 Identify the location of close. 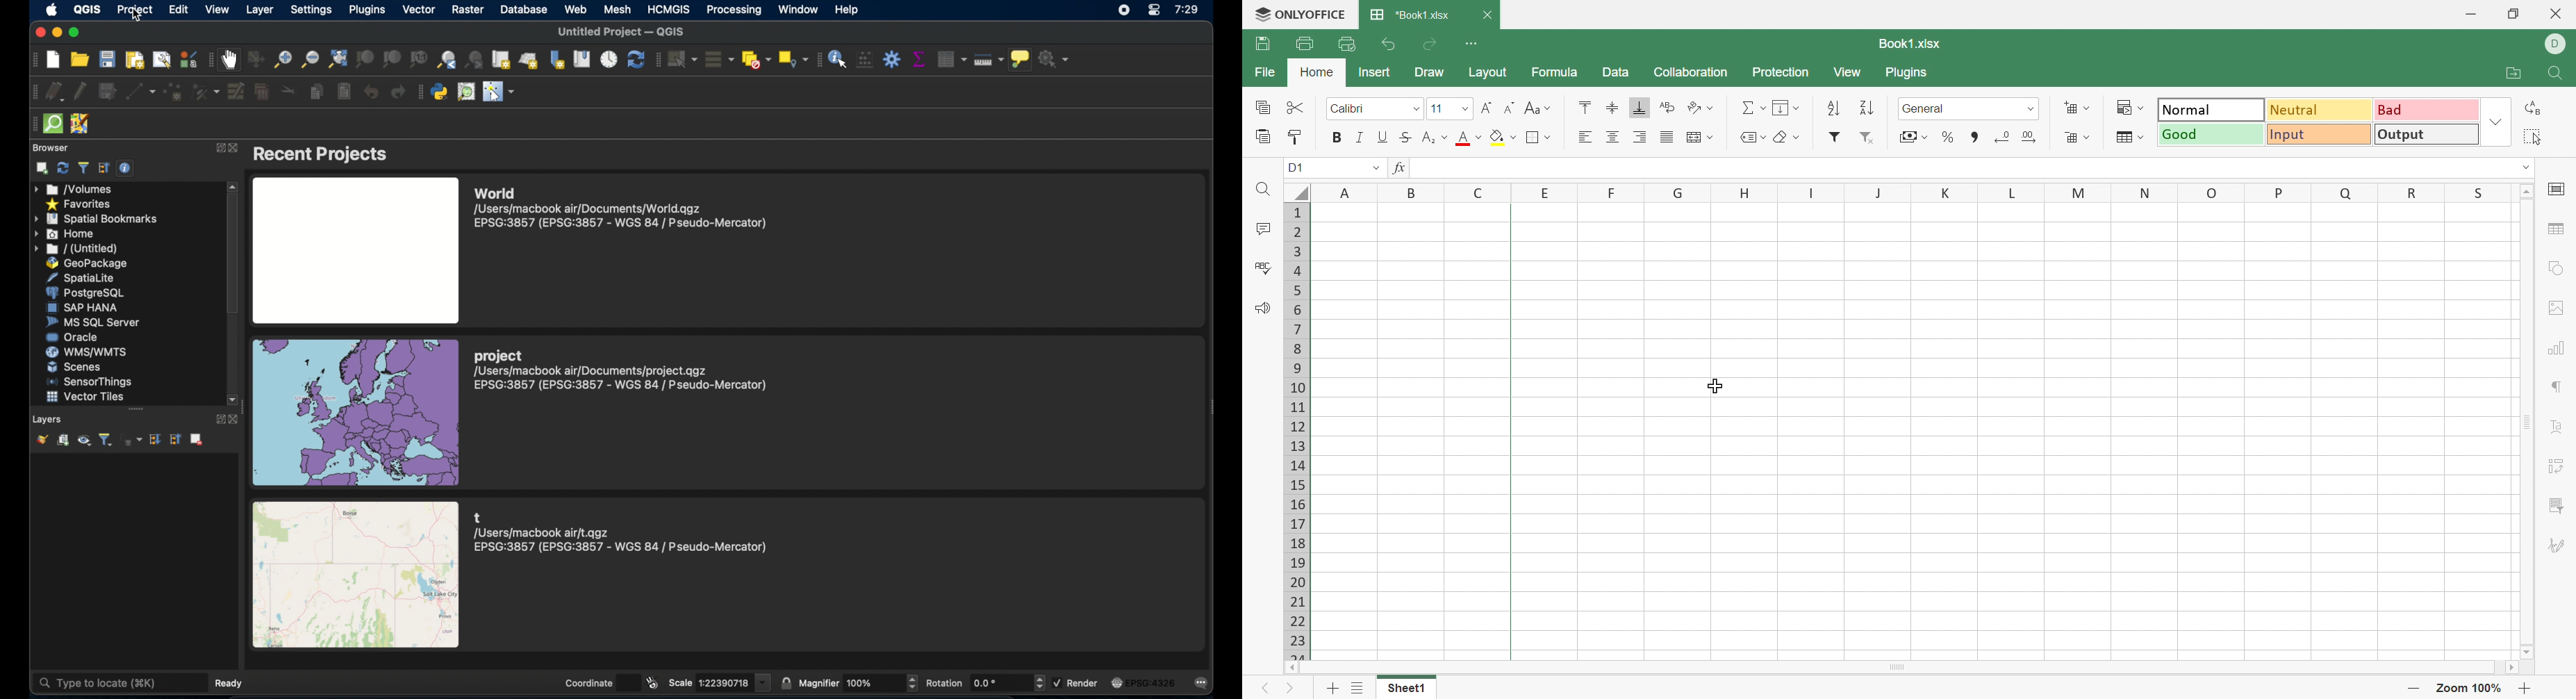
(36, 32).